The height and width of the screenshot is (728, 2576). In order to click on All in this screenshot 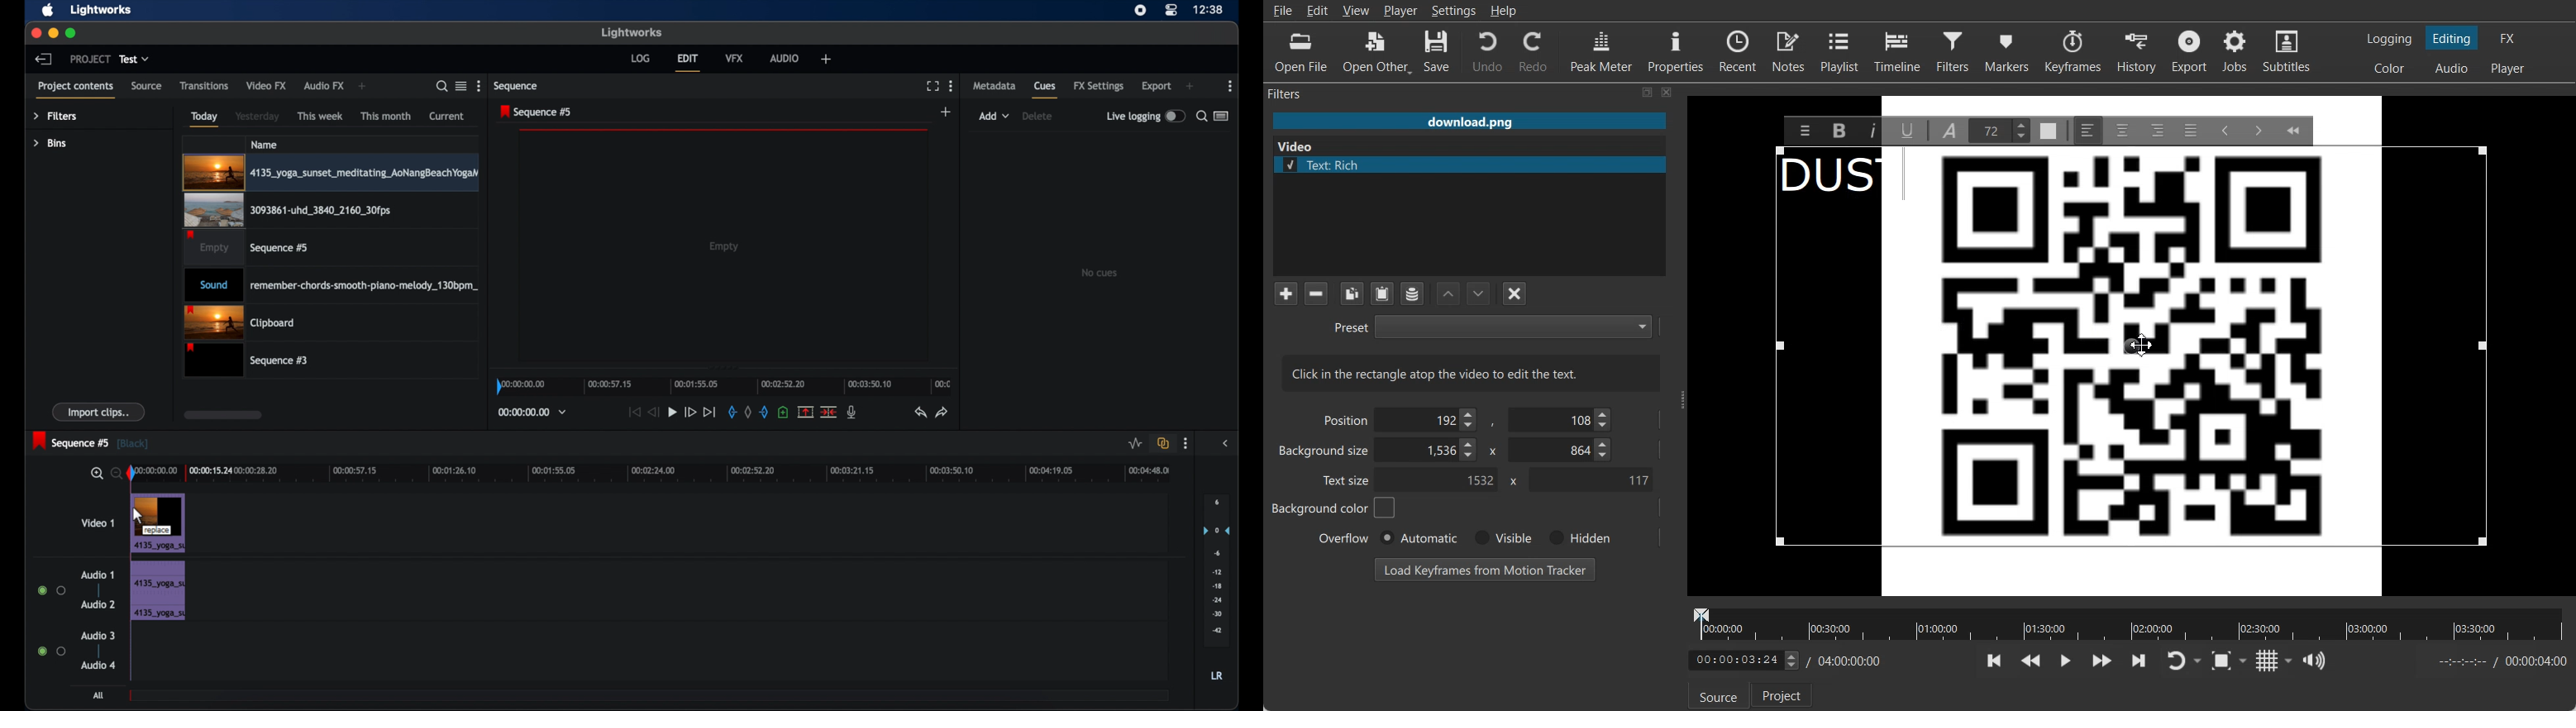, I will do `click(95, 695)`.